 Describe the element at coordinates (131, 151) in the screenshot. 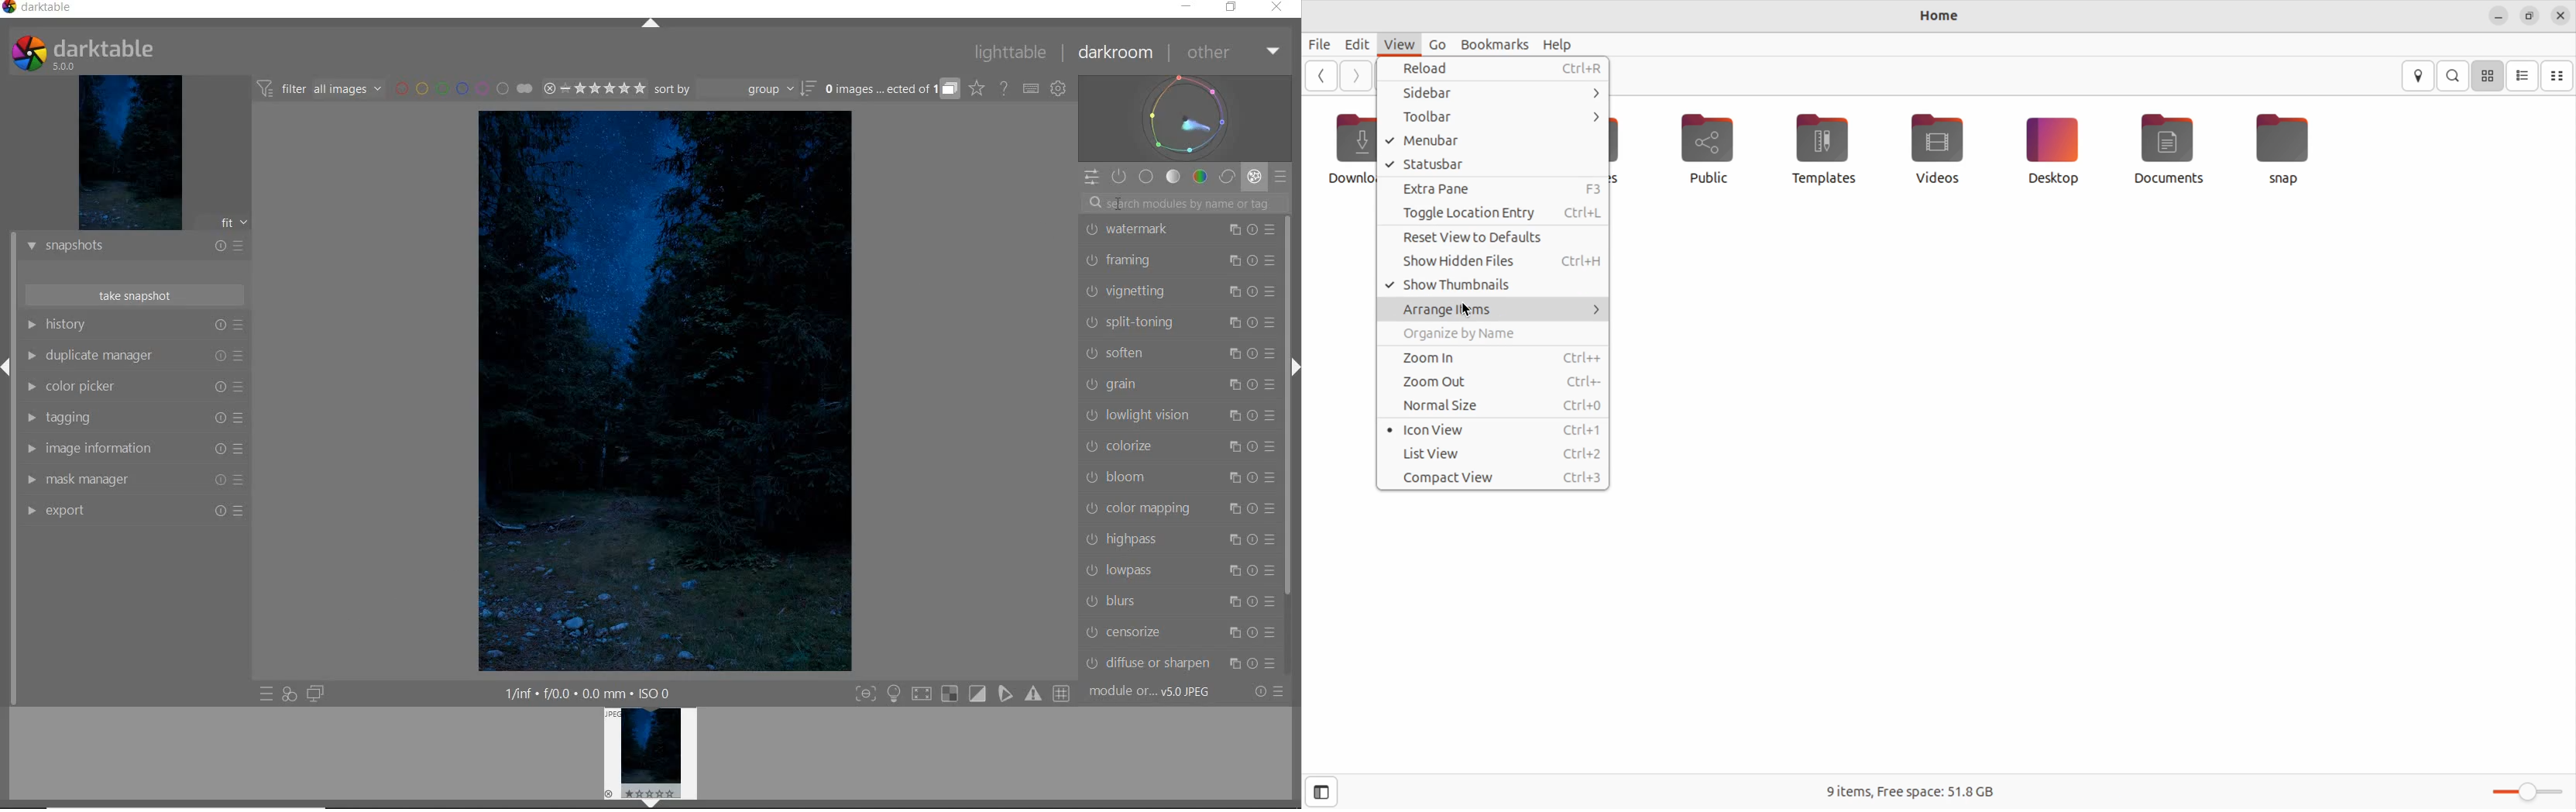

I see `IMAGE PREVIEW` at that location.